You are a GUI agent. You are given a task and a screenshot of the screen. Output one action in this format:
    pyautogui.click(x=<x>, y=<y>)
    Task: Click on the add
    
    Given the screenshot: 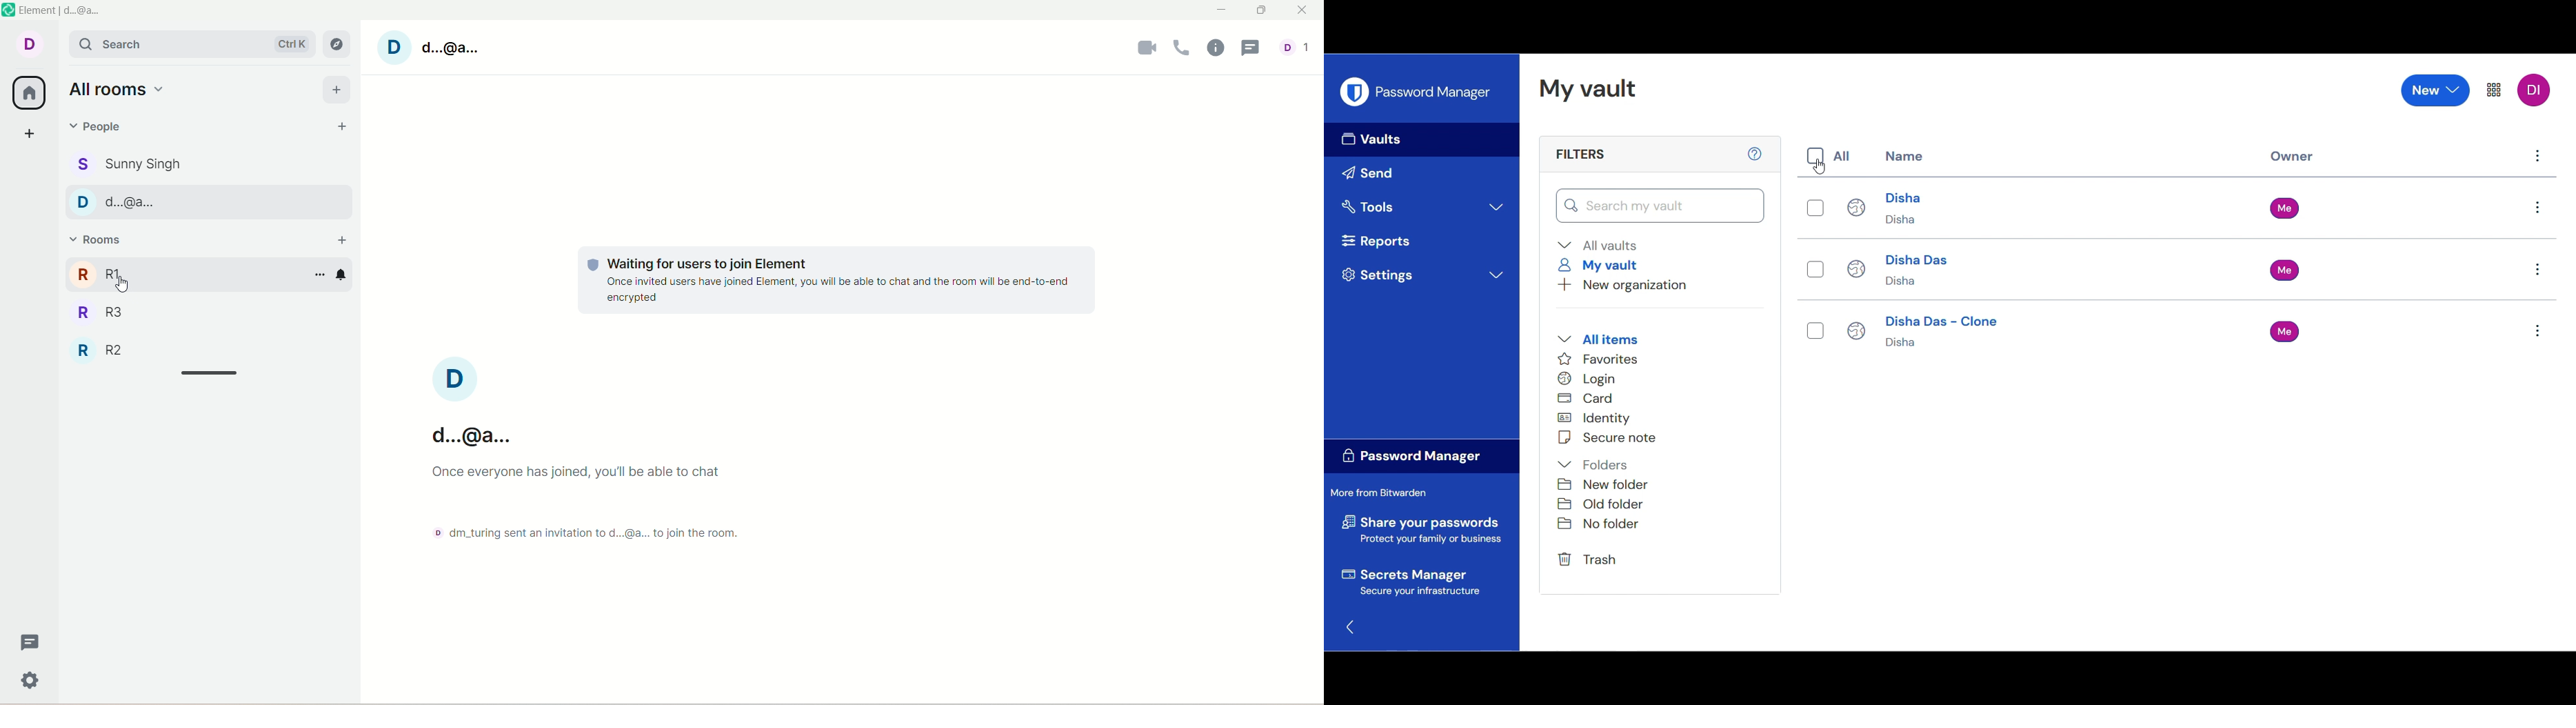 What is the action you would take?
    pyautogui.click(x=345, y=239)
    